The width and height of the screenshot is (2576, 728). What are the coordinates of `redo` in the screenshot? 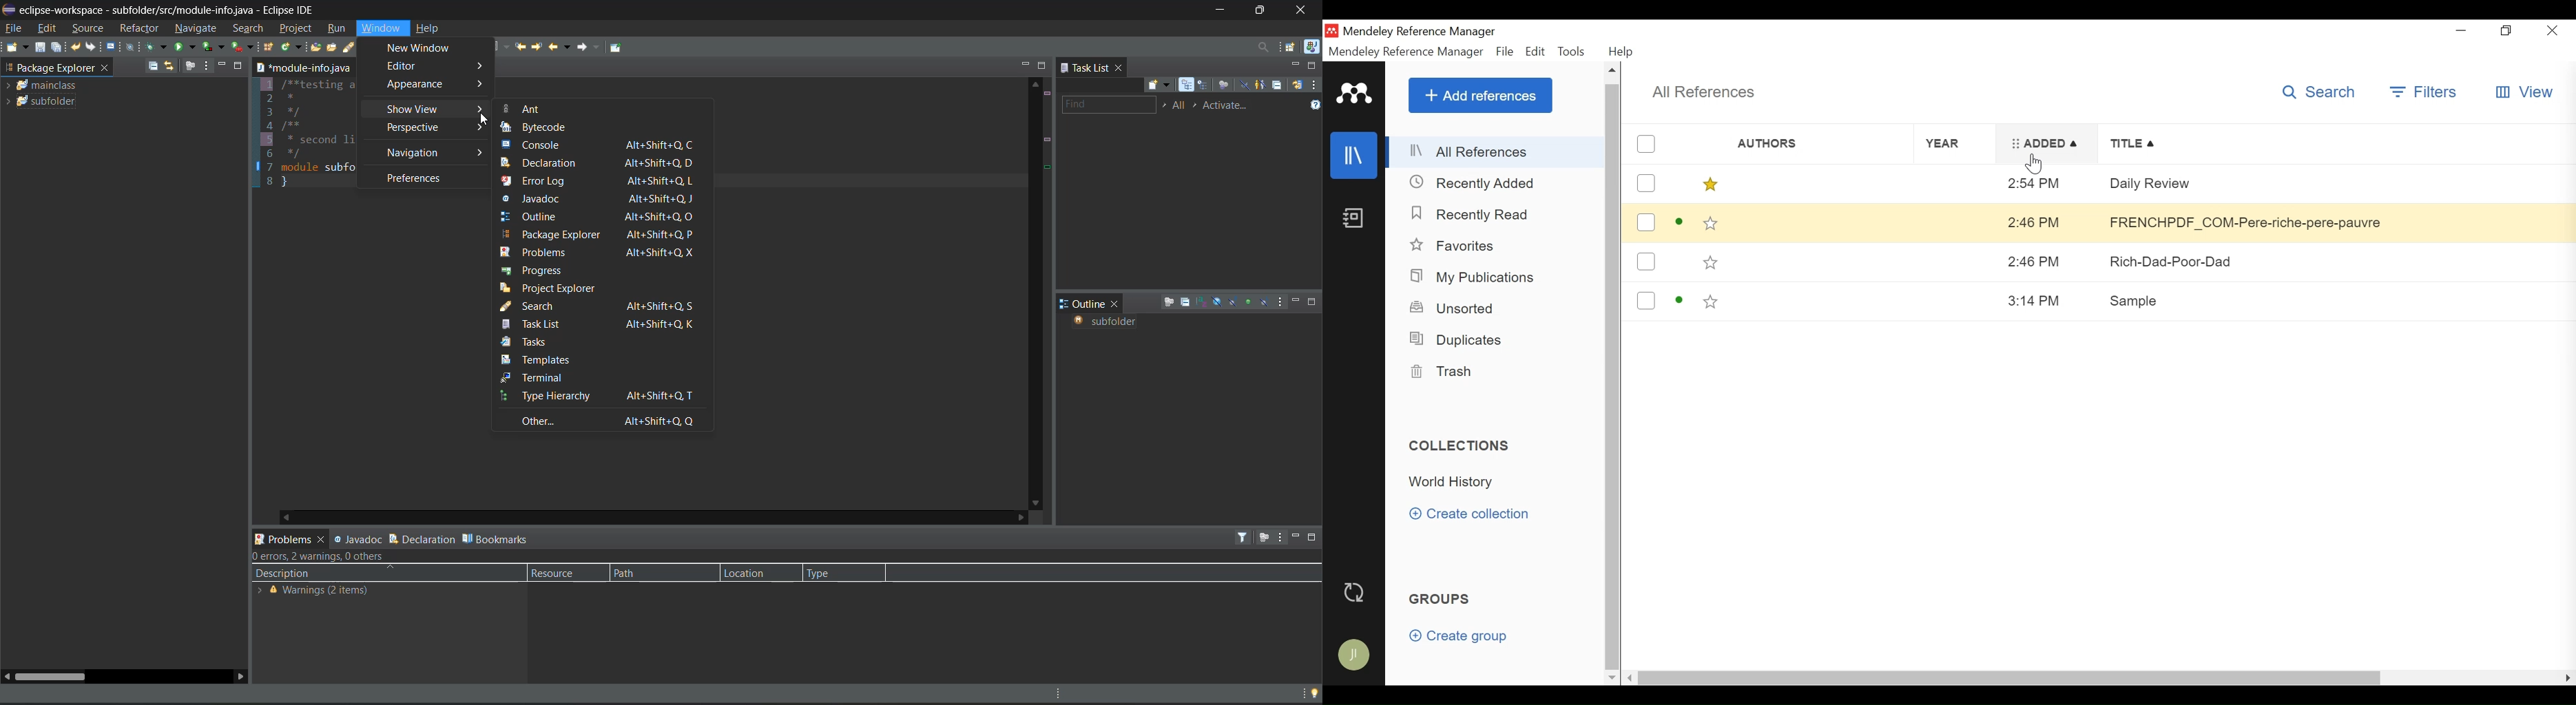 It's located at (93, 48).